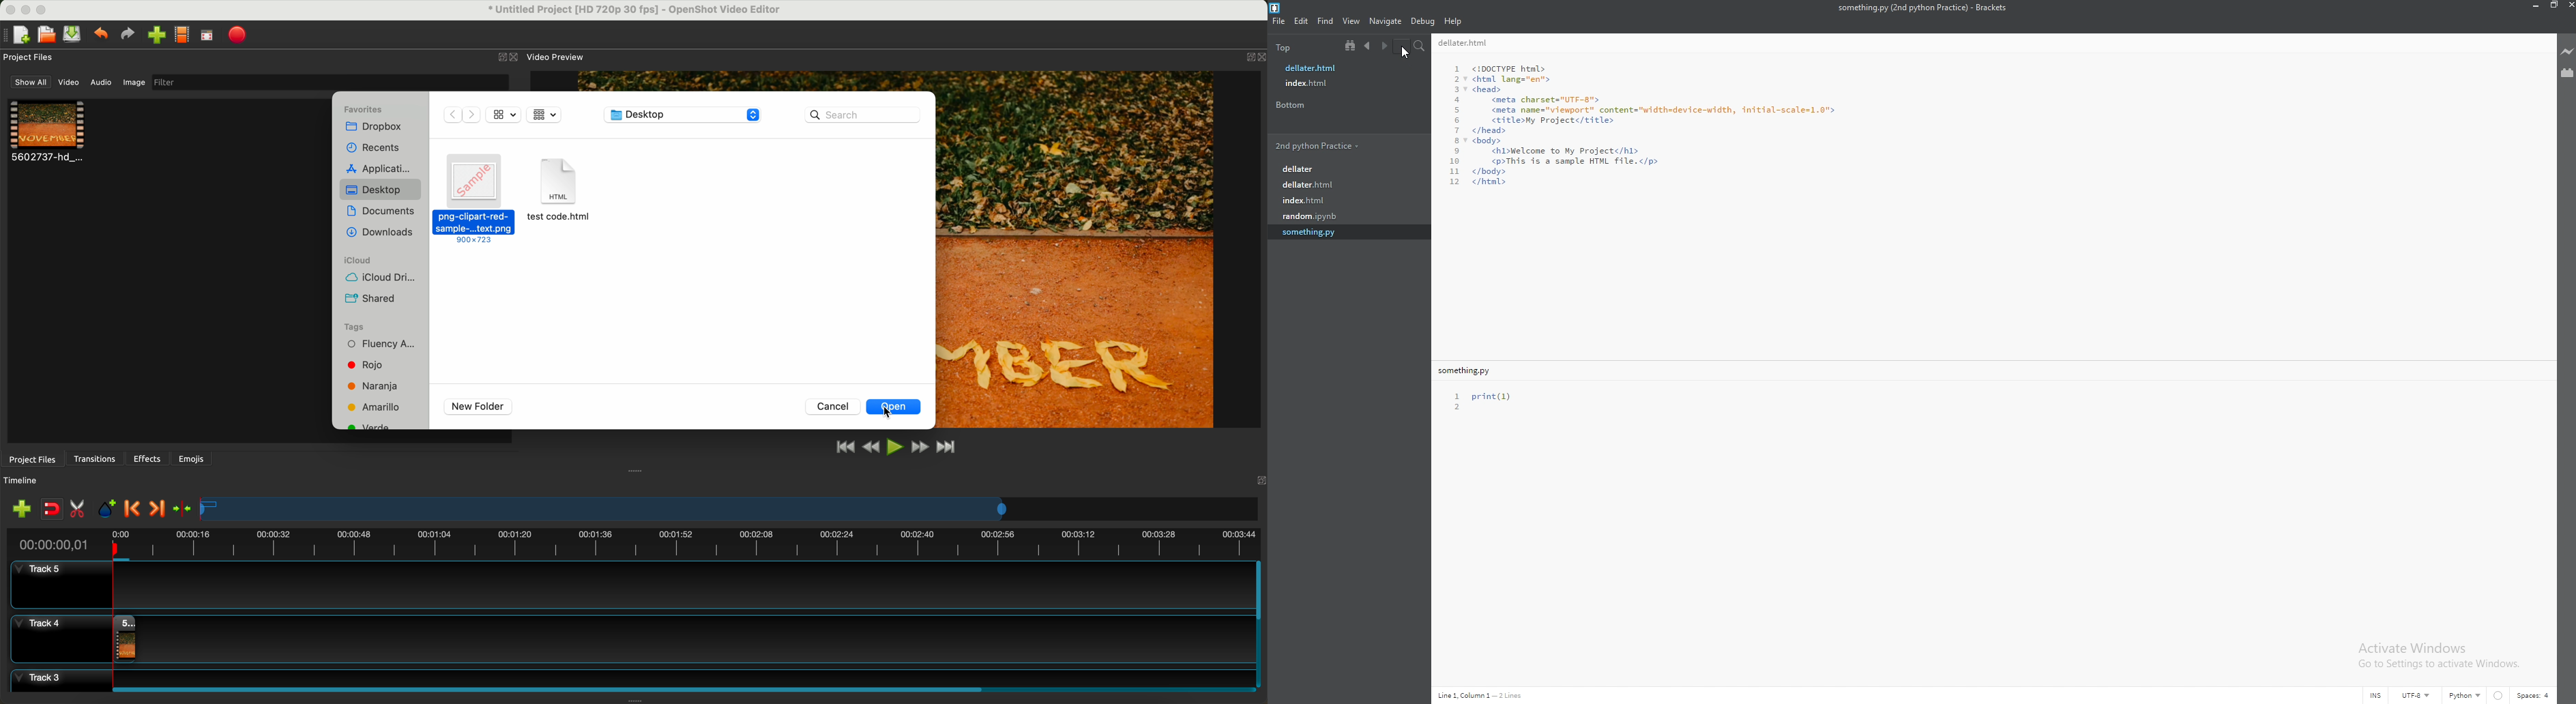 Image resolution: width=2576 pixels, height=728 pixels. I want to click on navigation description, so click(1482, 696).